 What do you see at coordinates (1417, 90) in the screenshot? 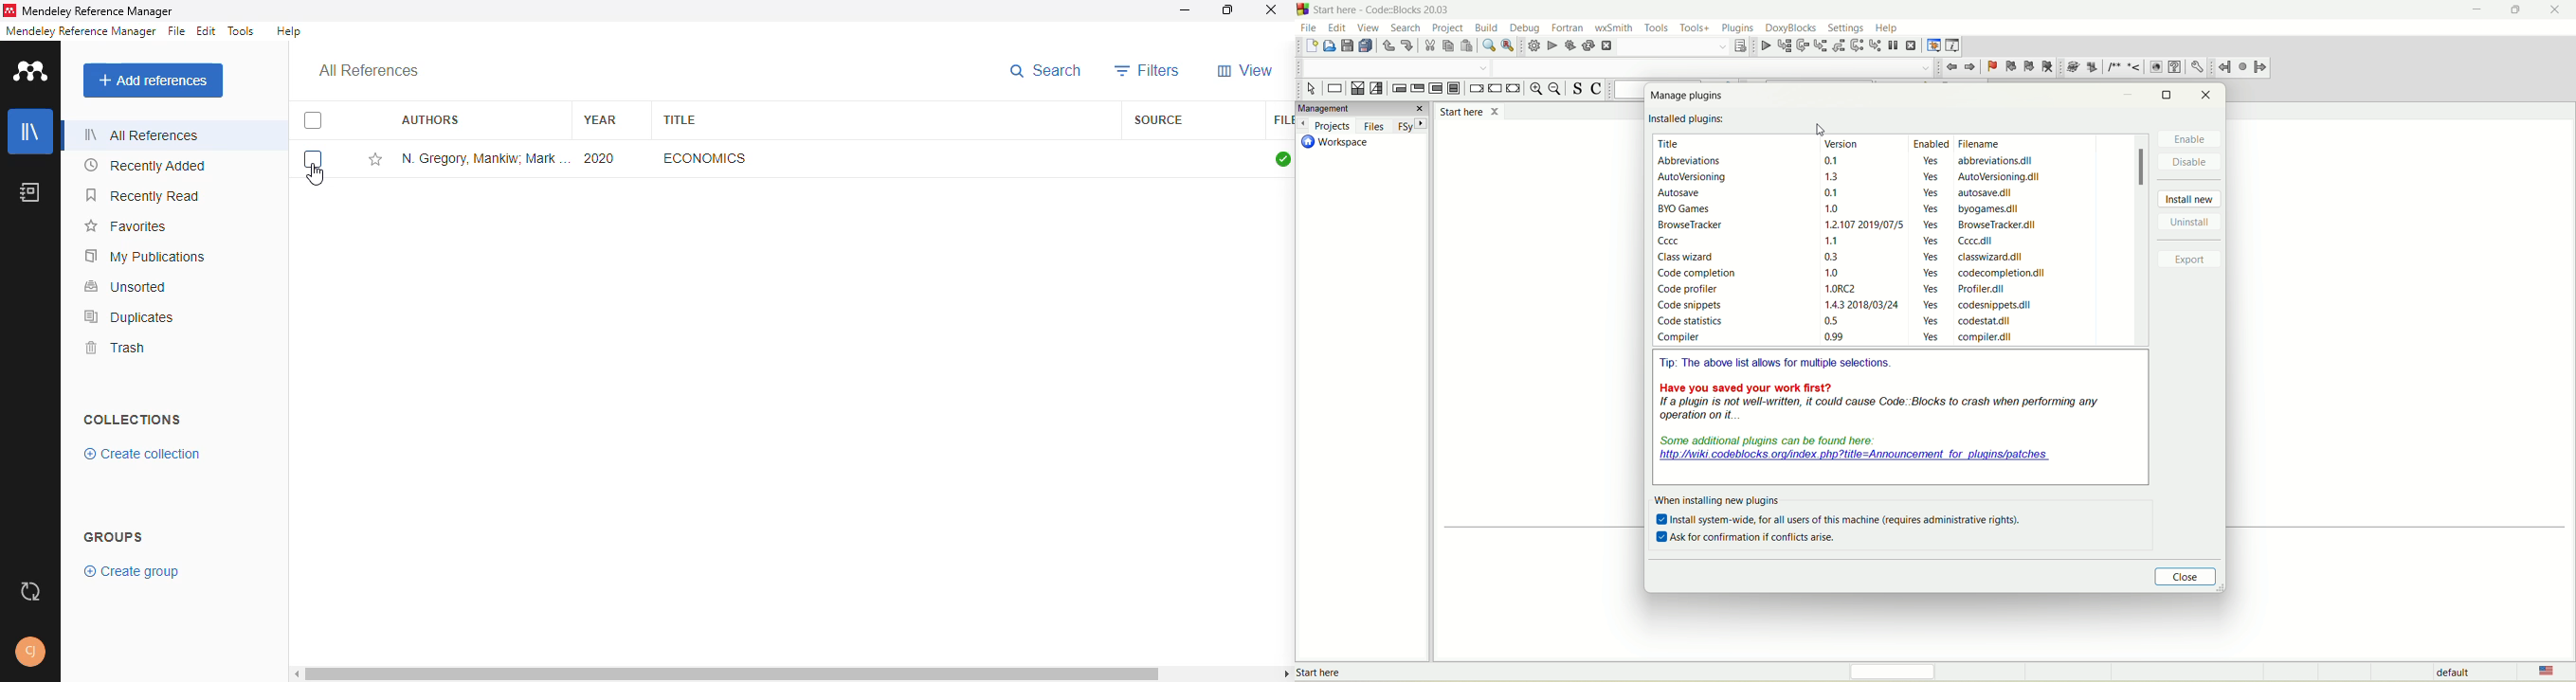
I see `exit condition loop` at bounding box center [1417, 90].